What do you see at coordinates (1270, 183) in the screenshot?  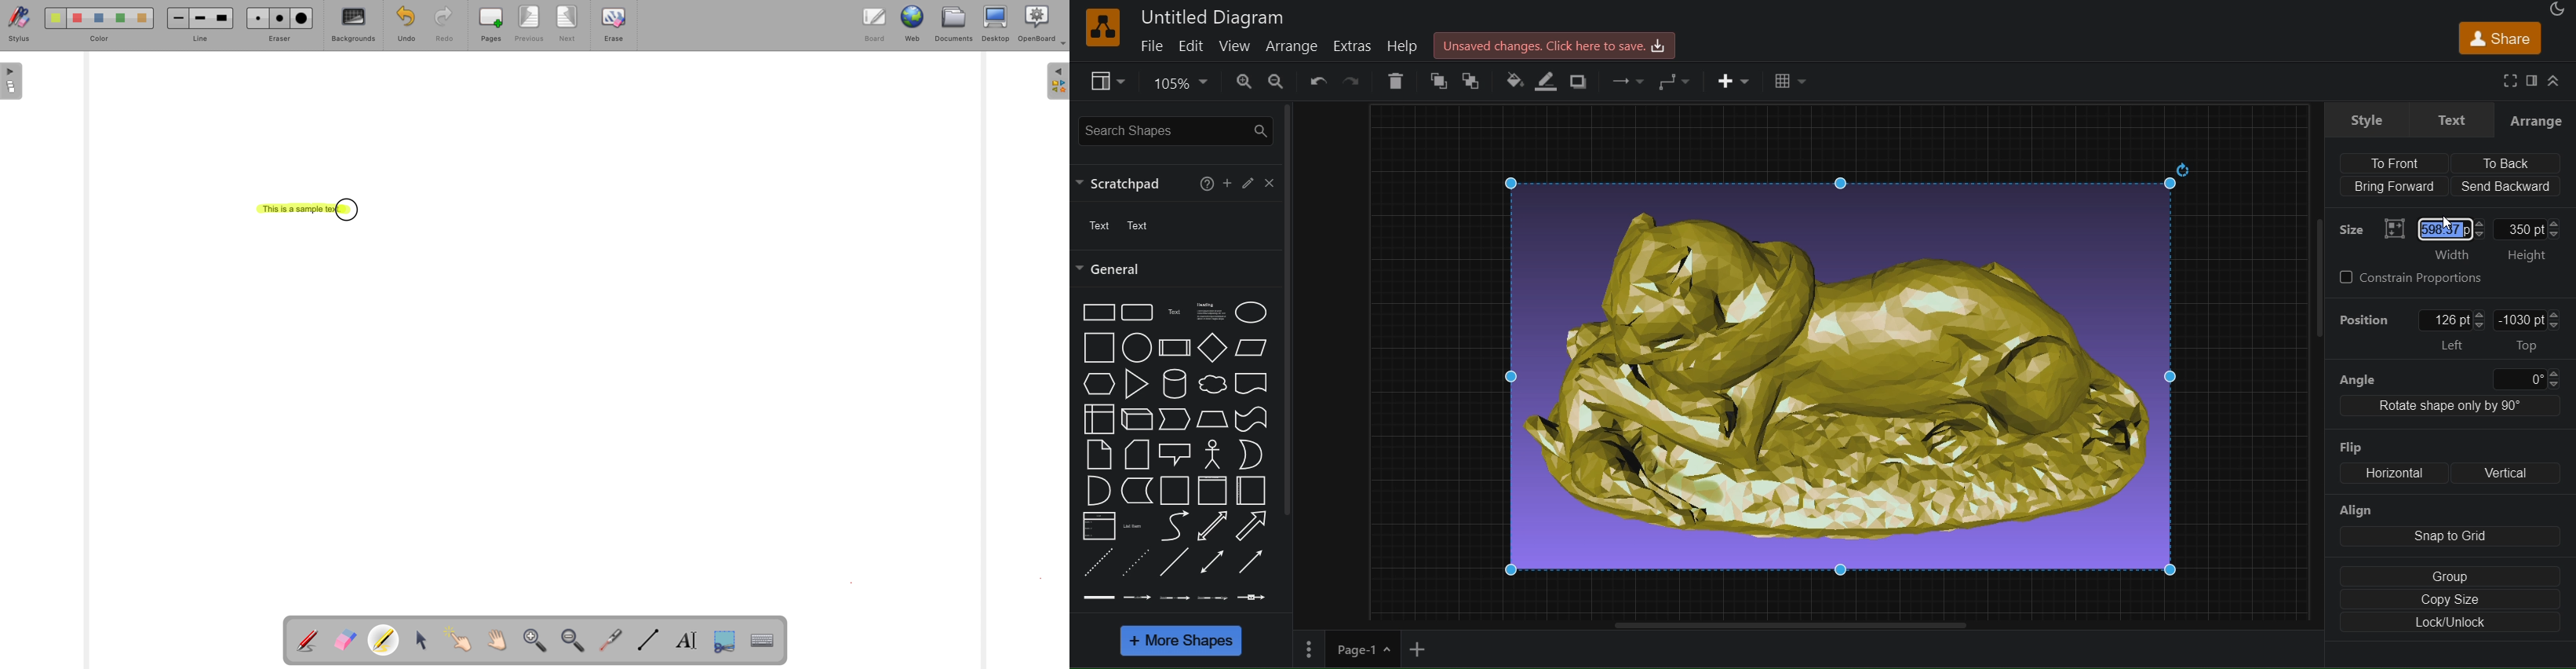 I see `close` at bounding box center [1270, 183].